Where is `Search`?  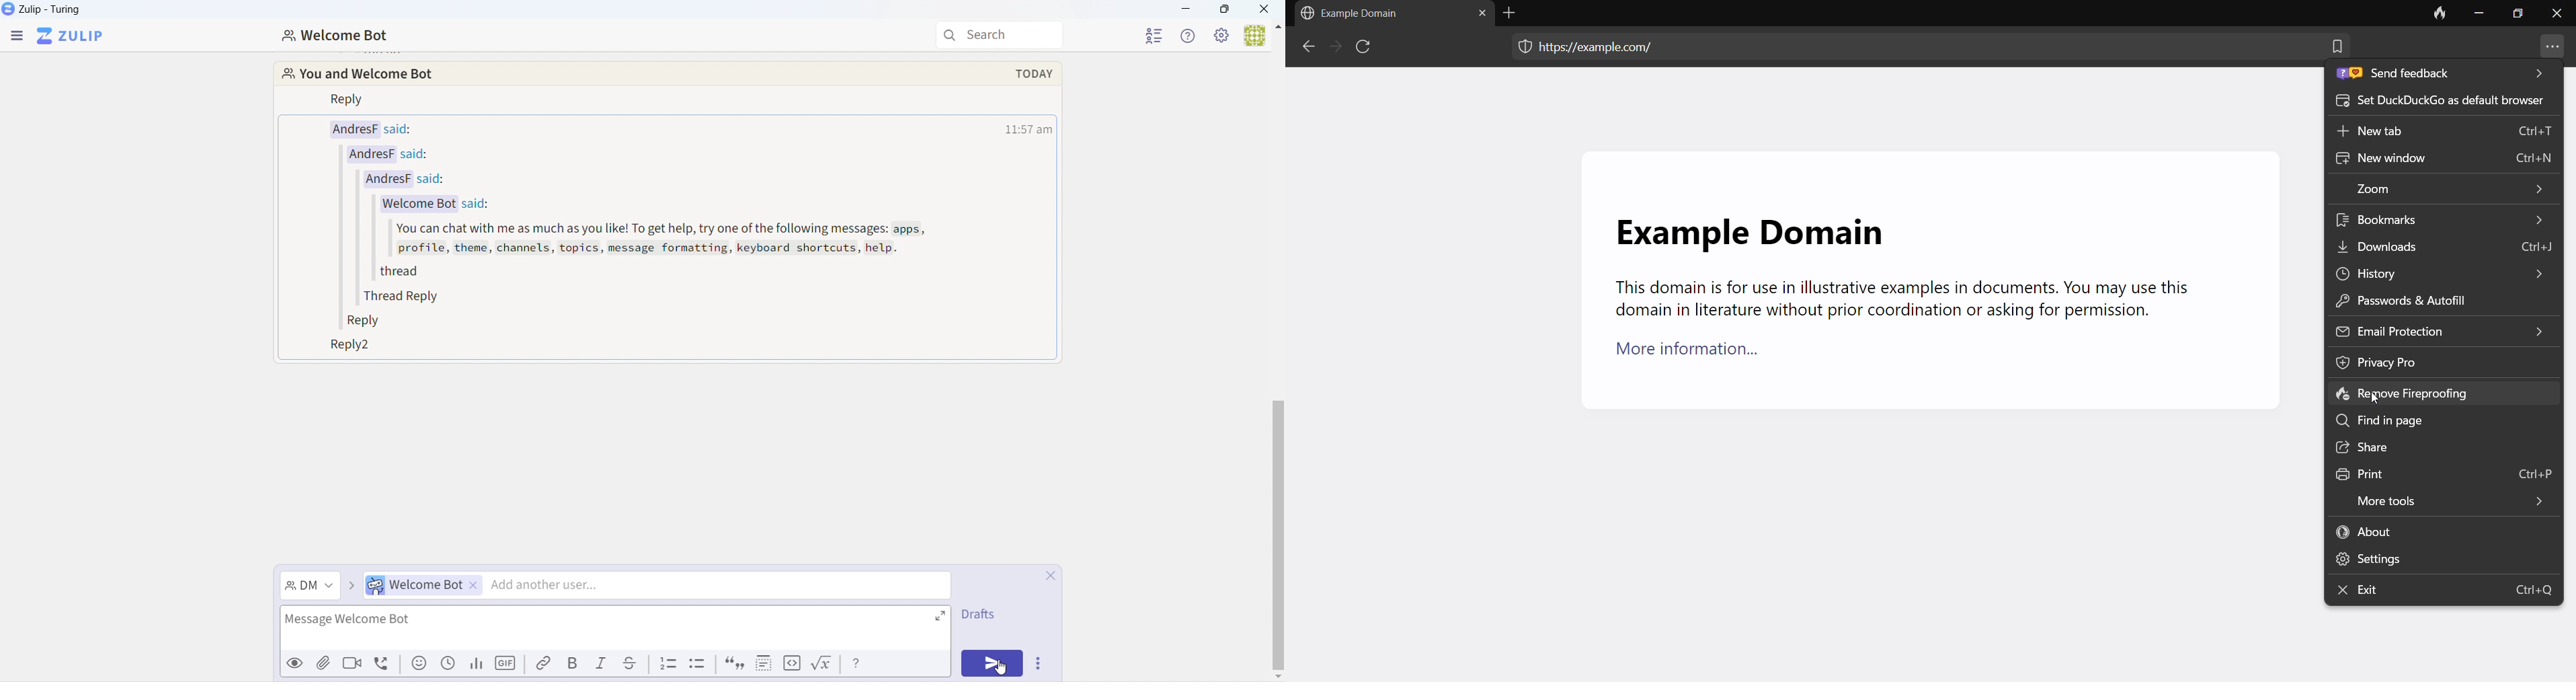
Search is located at coordinates (1000, 33).